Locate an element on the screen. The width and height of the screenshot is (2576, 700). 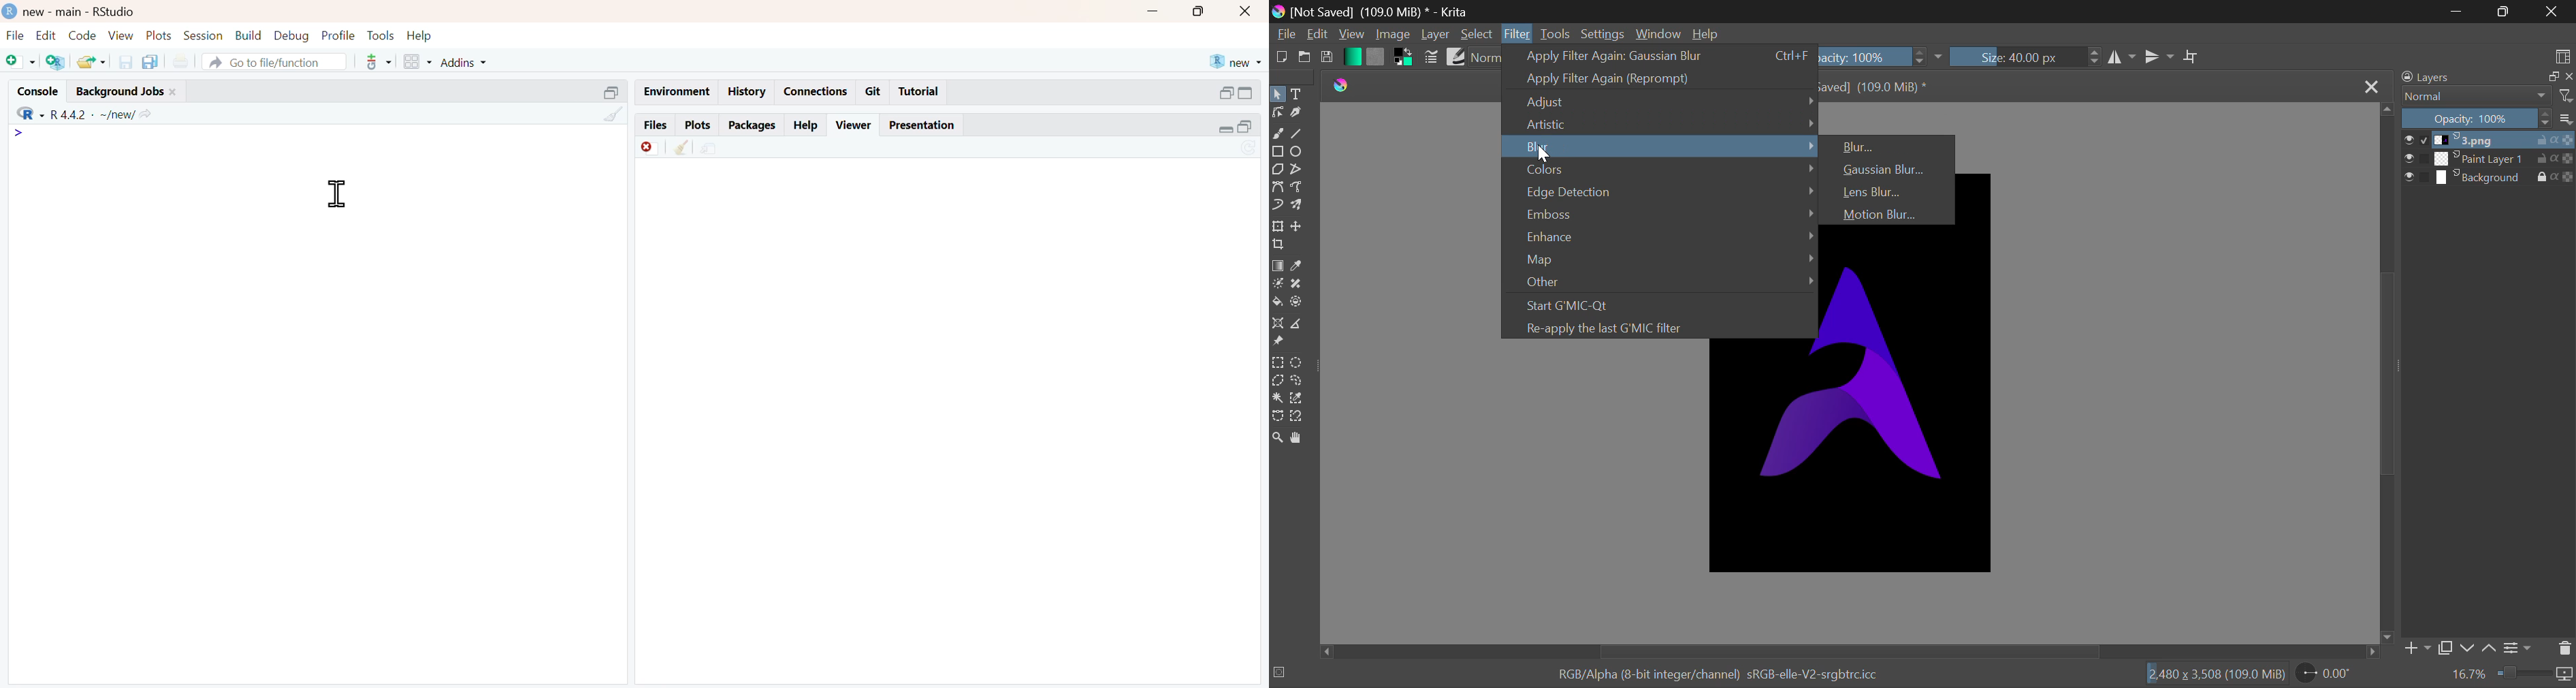
Line is located at coordinates (1298, 133).